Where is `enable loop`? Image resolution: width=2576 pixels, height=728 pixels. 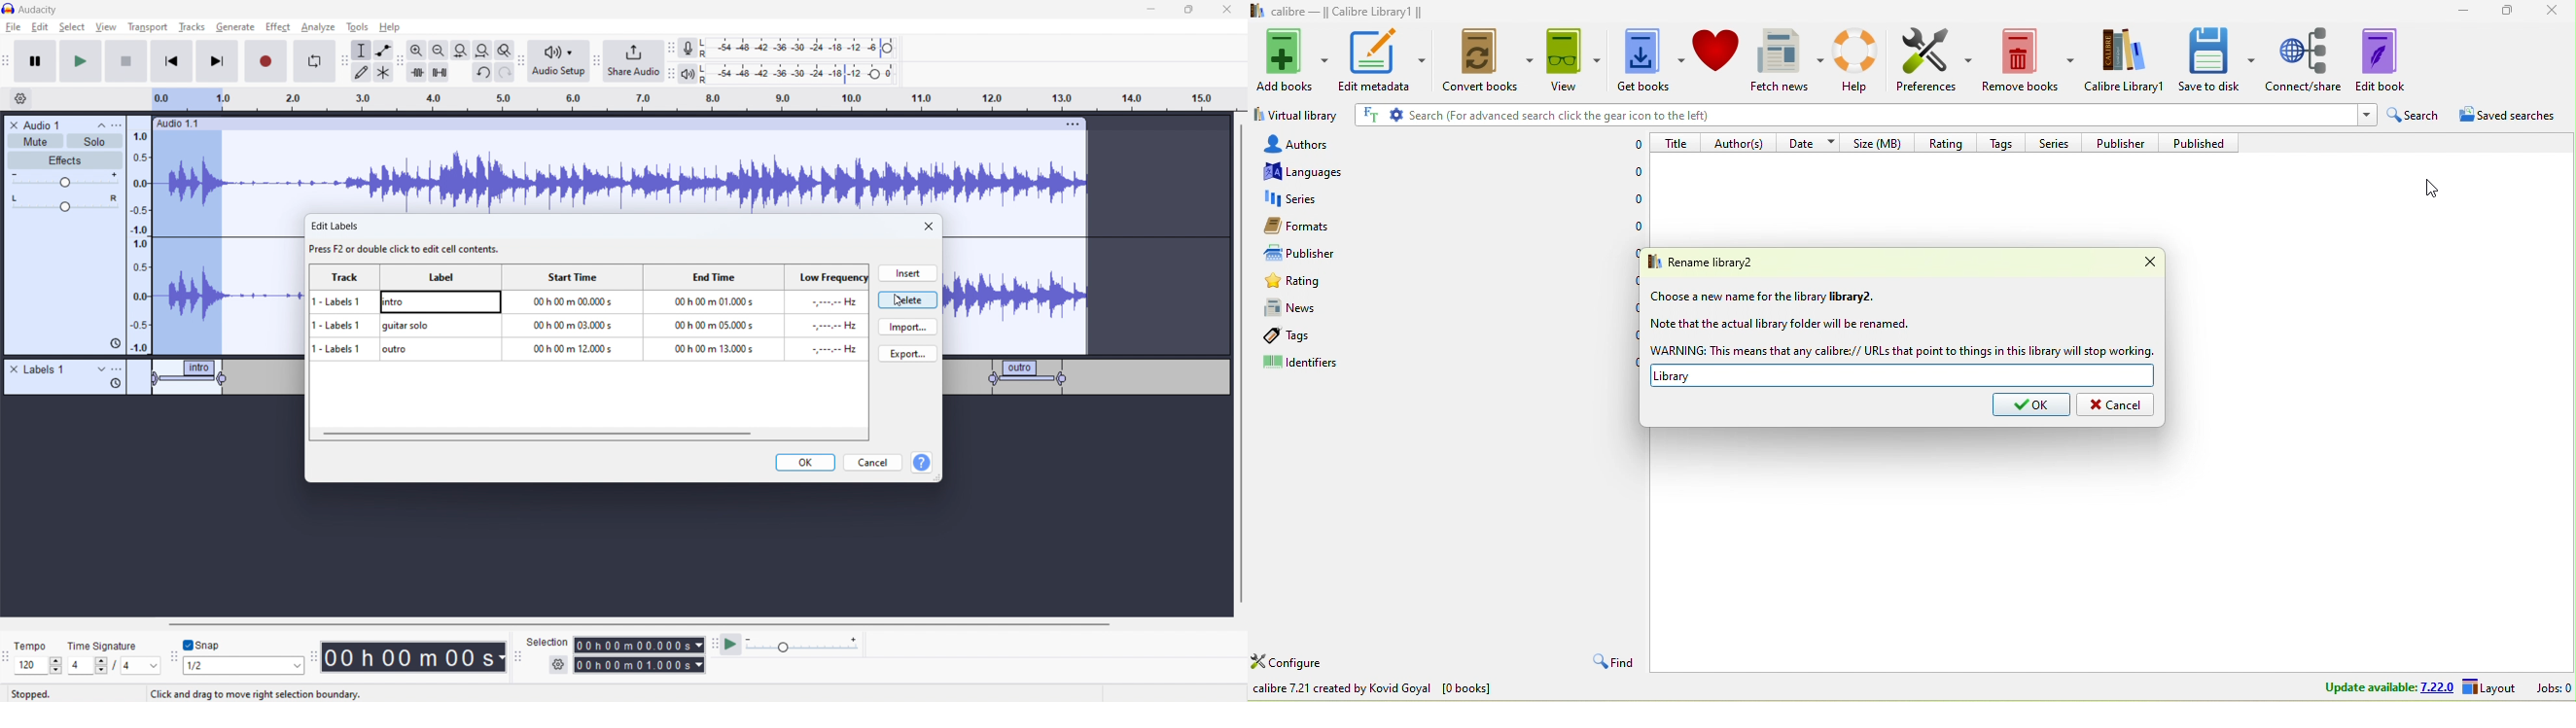
enable loop is located at coordinates (314, 60).